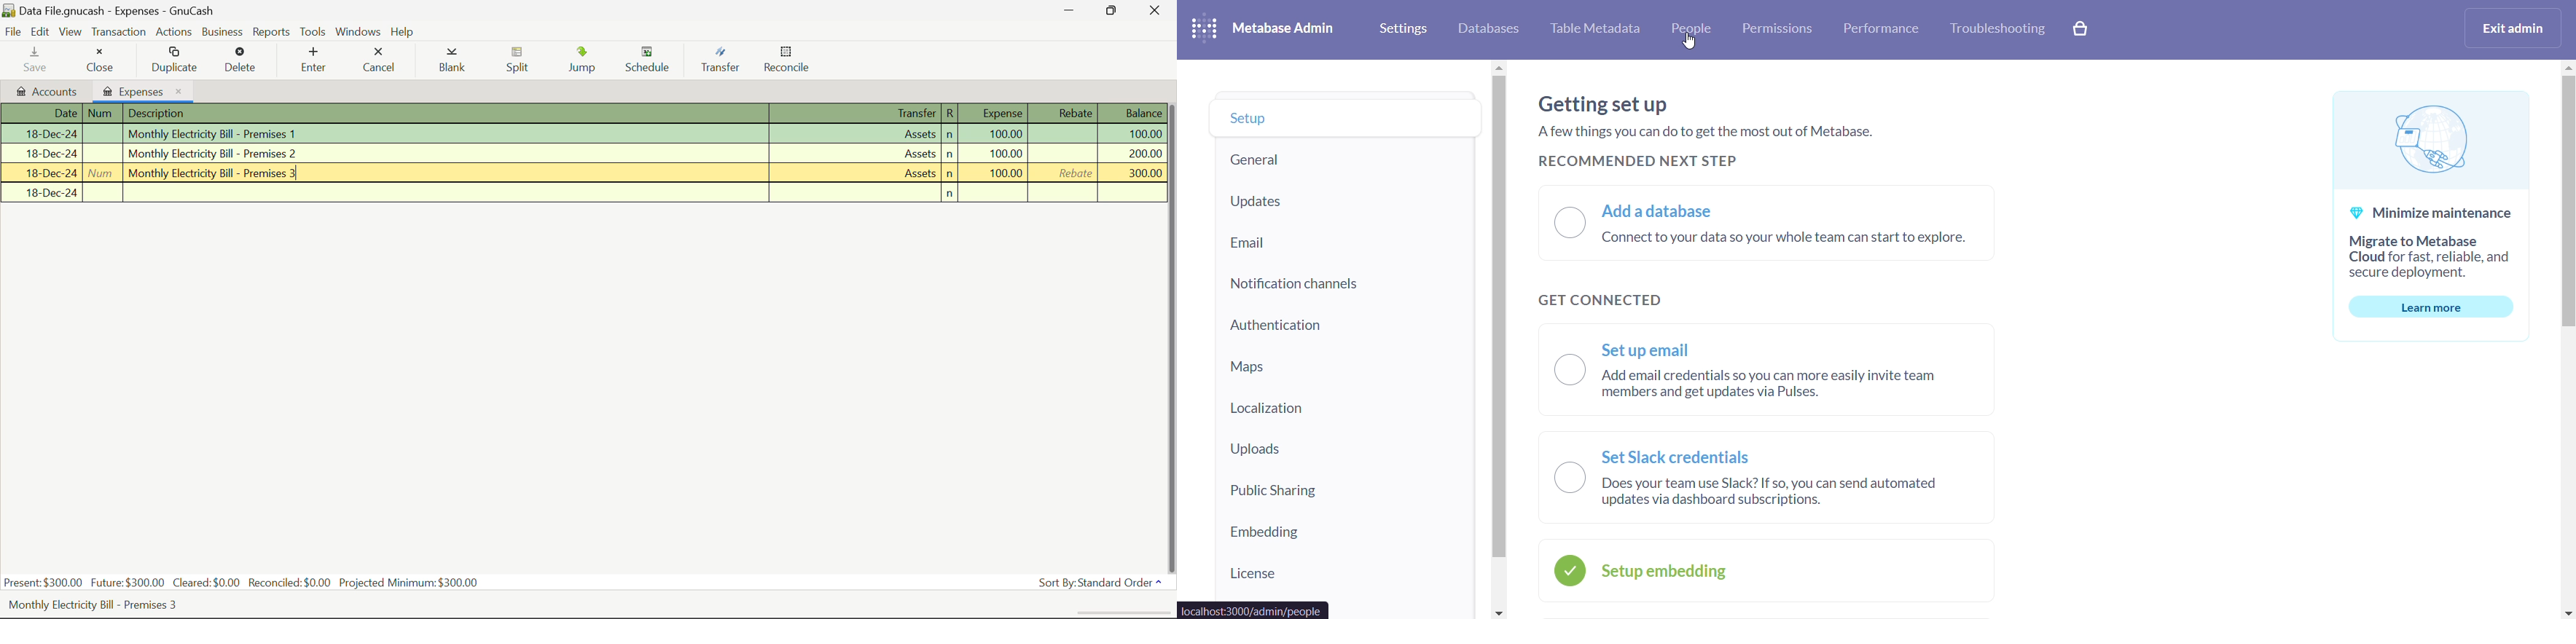 The height and width of the screenshot is (644, 2576). What do you see at coordinates (586, 114) in the screenshot?
I see `Transactions Column Headings` at bounding box center [586, 114].